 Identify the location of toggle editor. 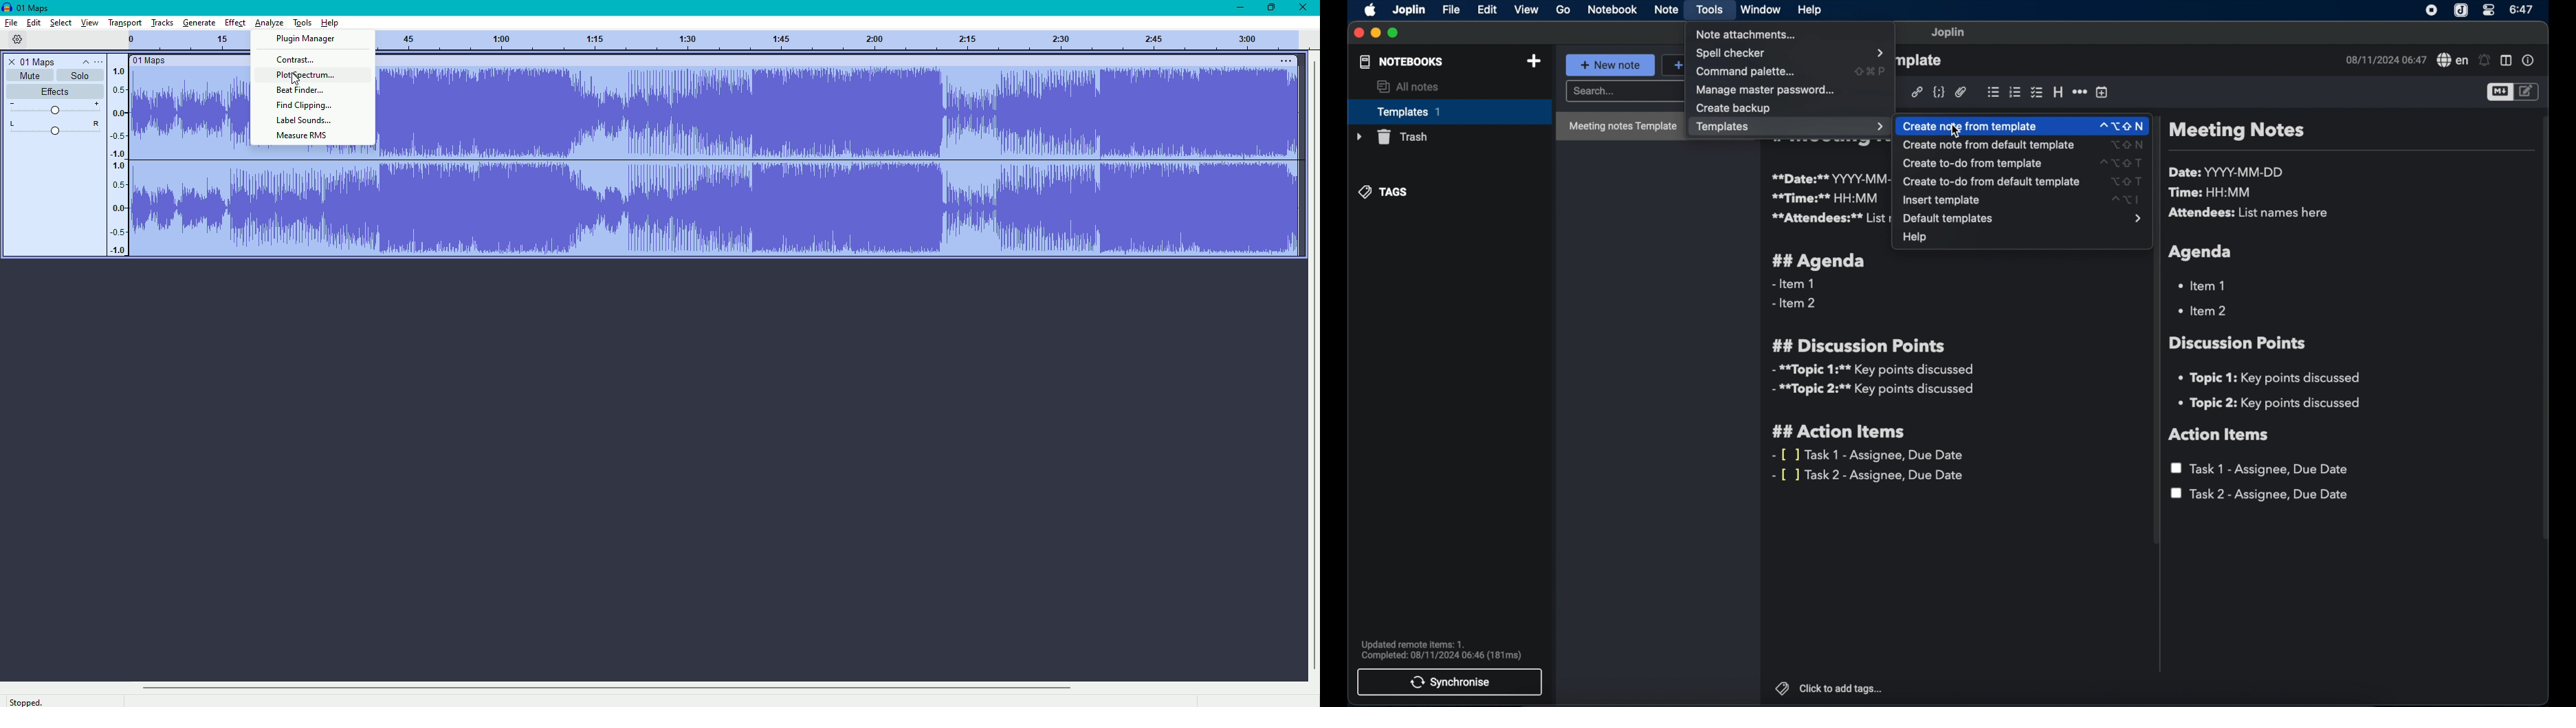
(2498, 93).